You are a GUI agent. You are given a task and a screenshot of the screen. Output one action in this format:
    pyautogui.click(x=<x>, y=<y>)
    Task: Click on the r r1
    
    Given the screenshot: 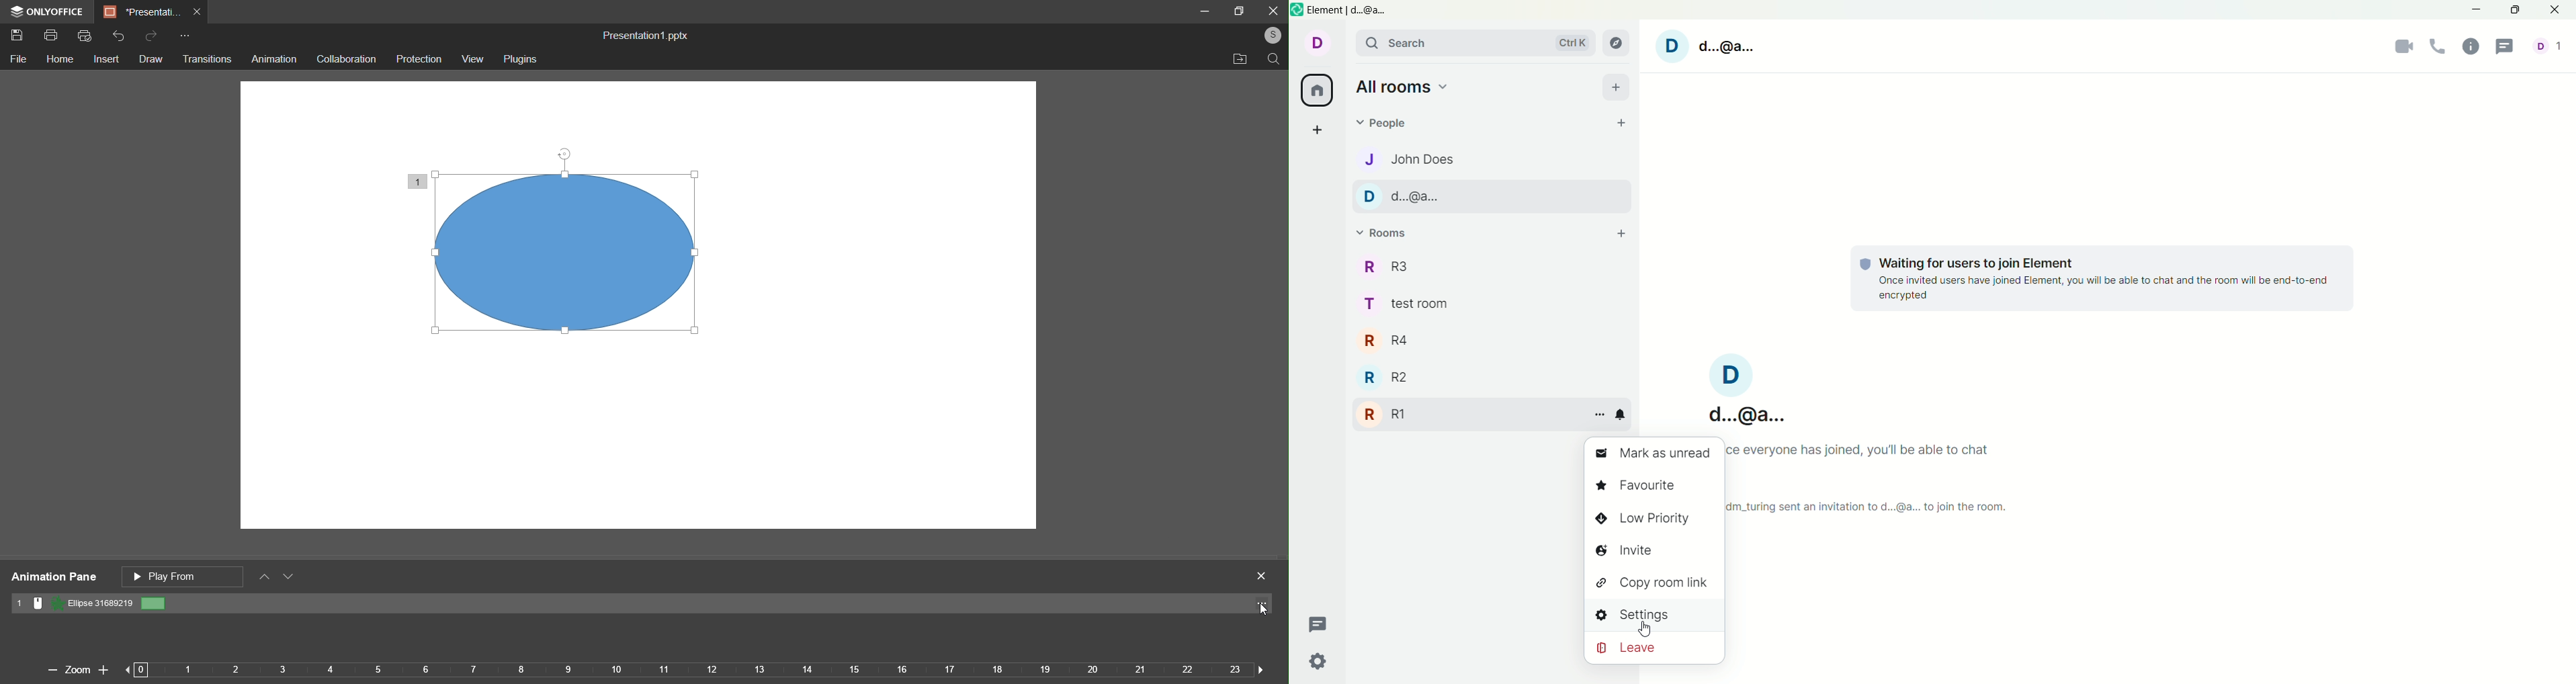 What is the action you would take?
    pyautogui.click(x=1400, y=416)
    